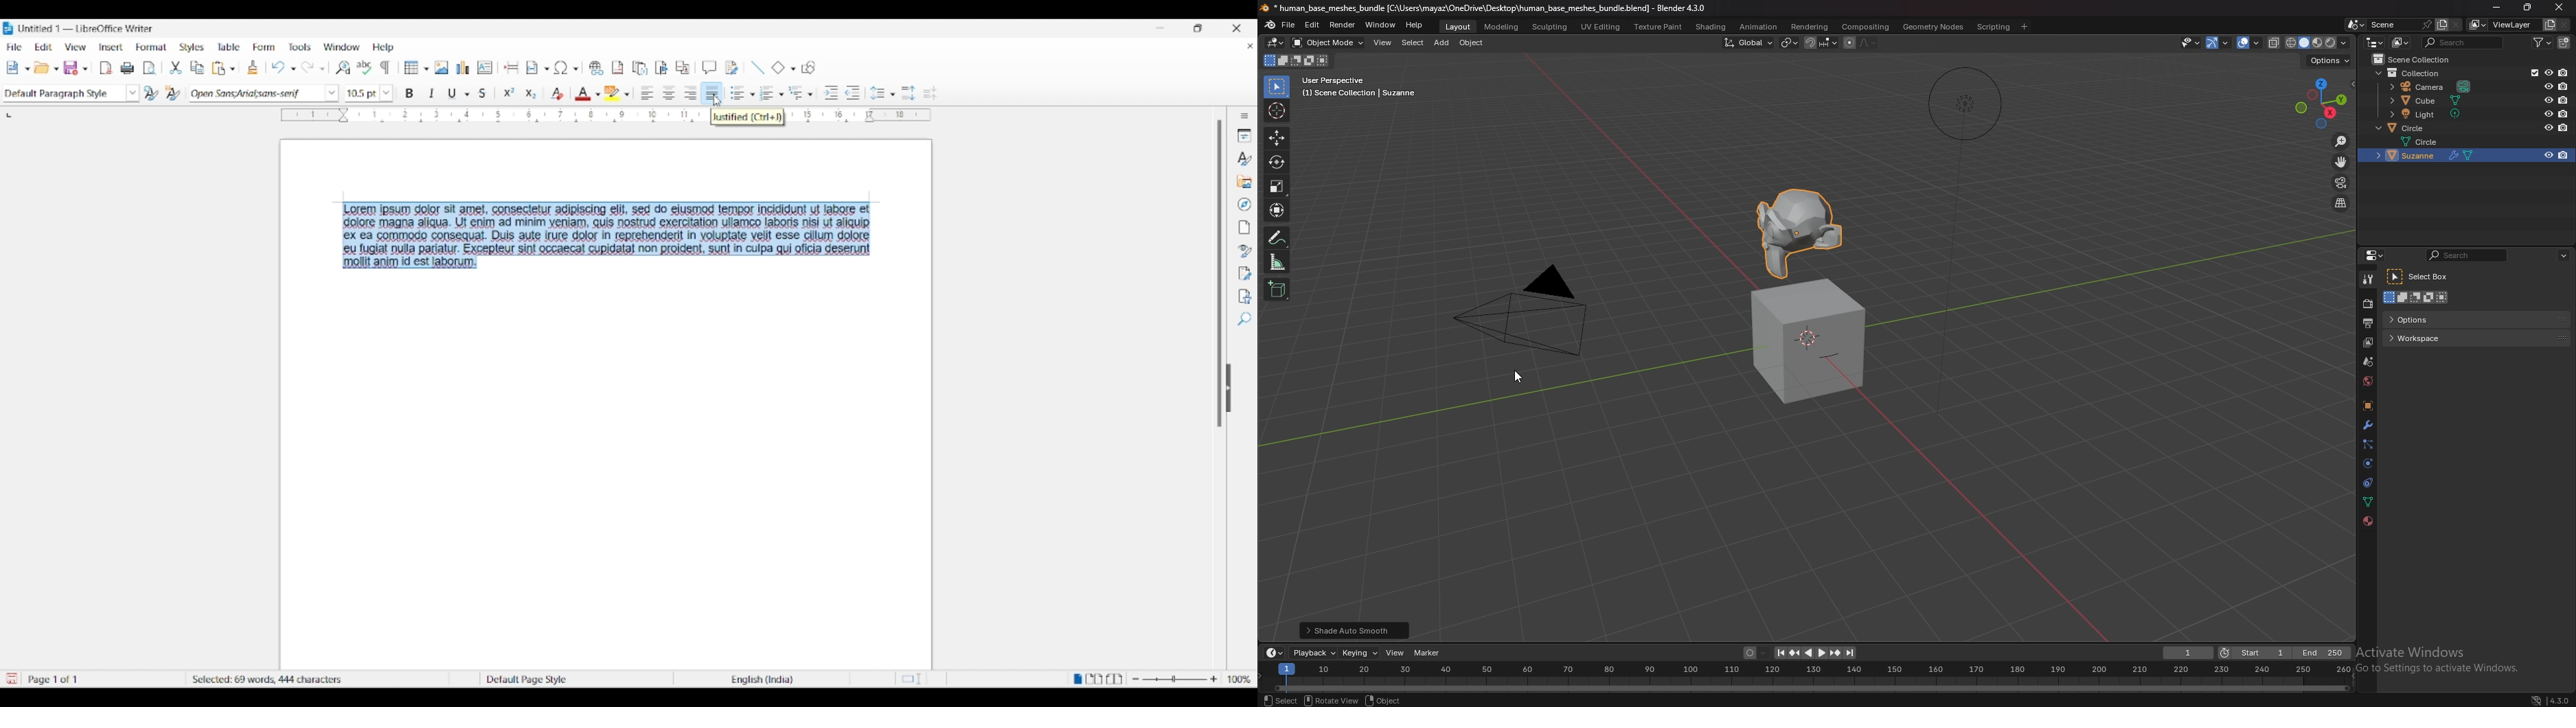  I want to click on move, so click(2341, 161).